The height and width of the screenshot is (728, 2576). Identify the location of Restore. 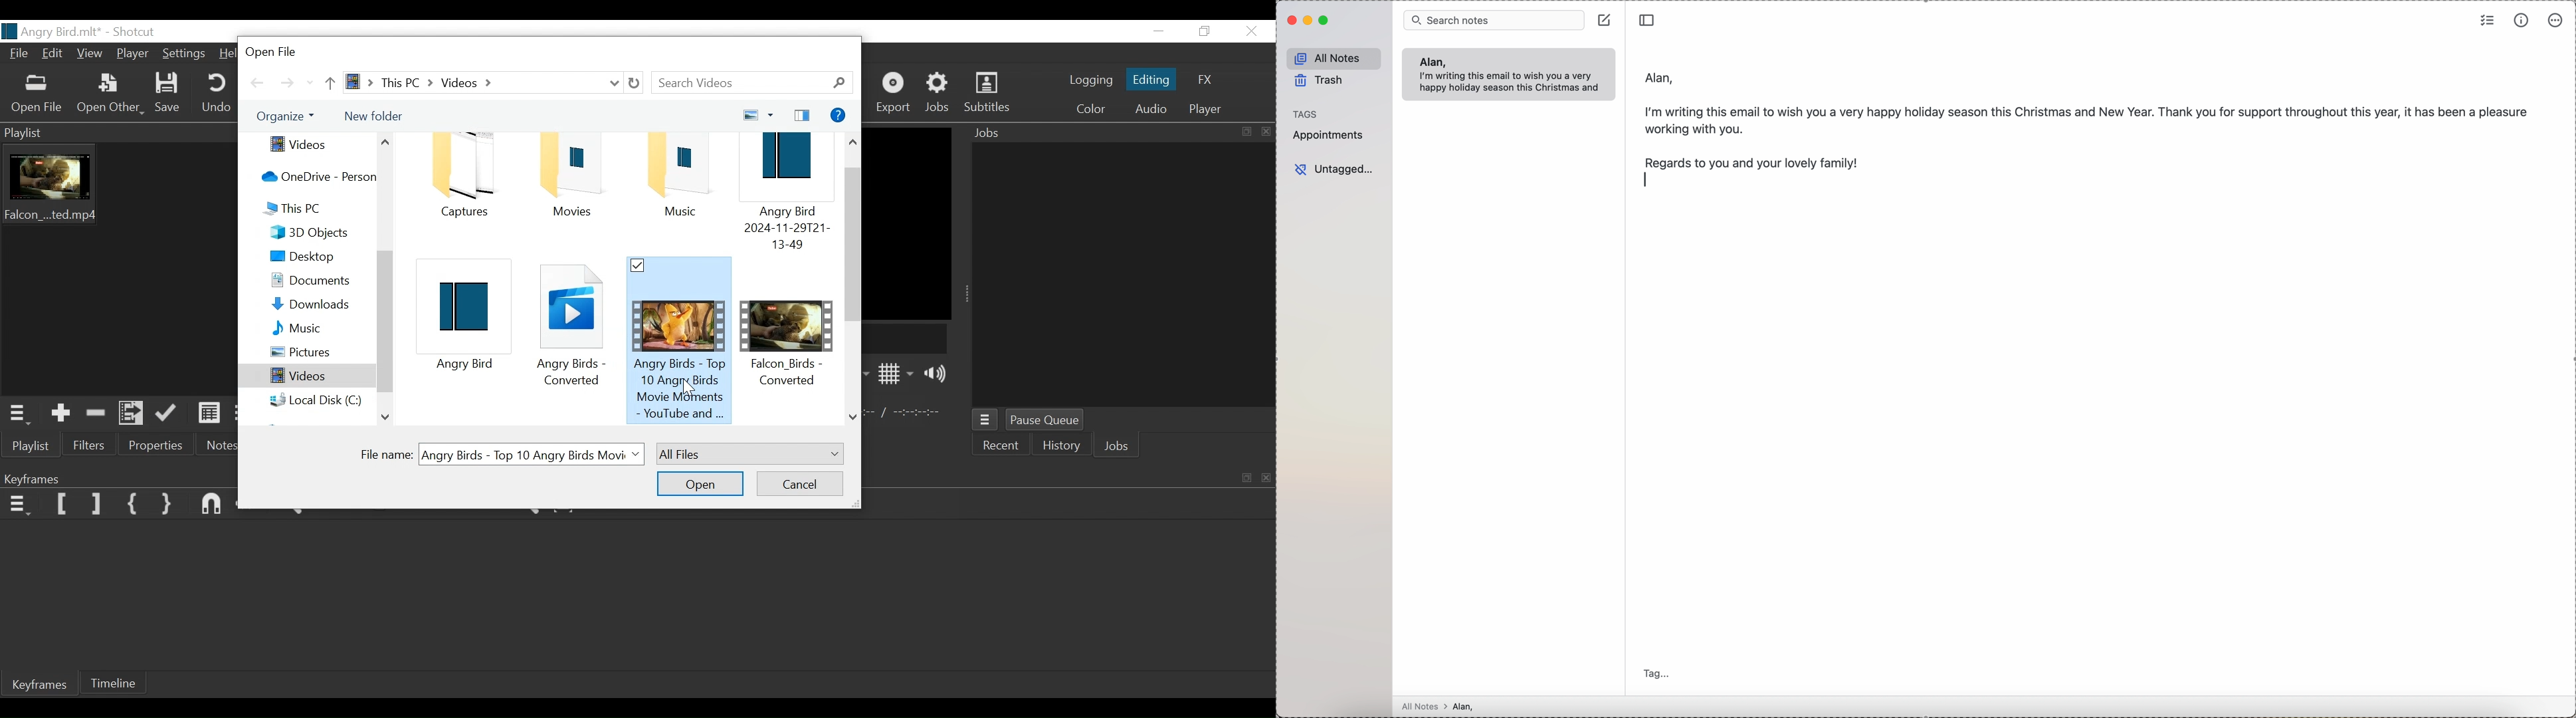
(1206, 32).